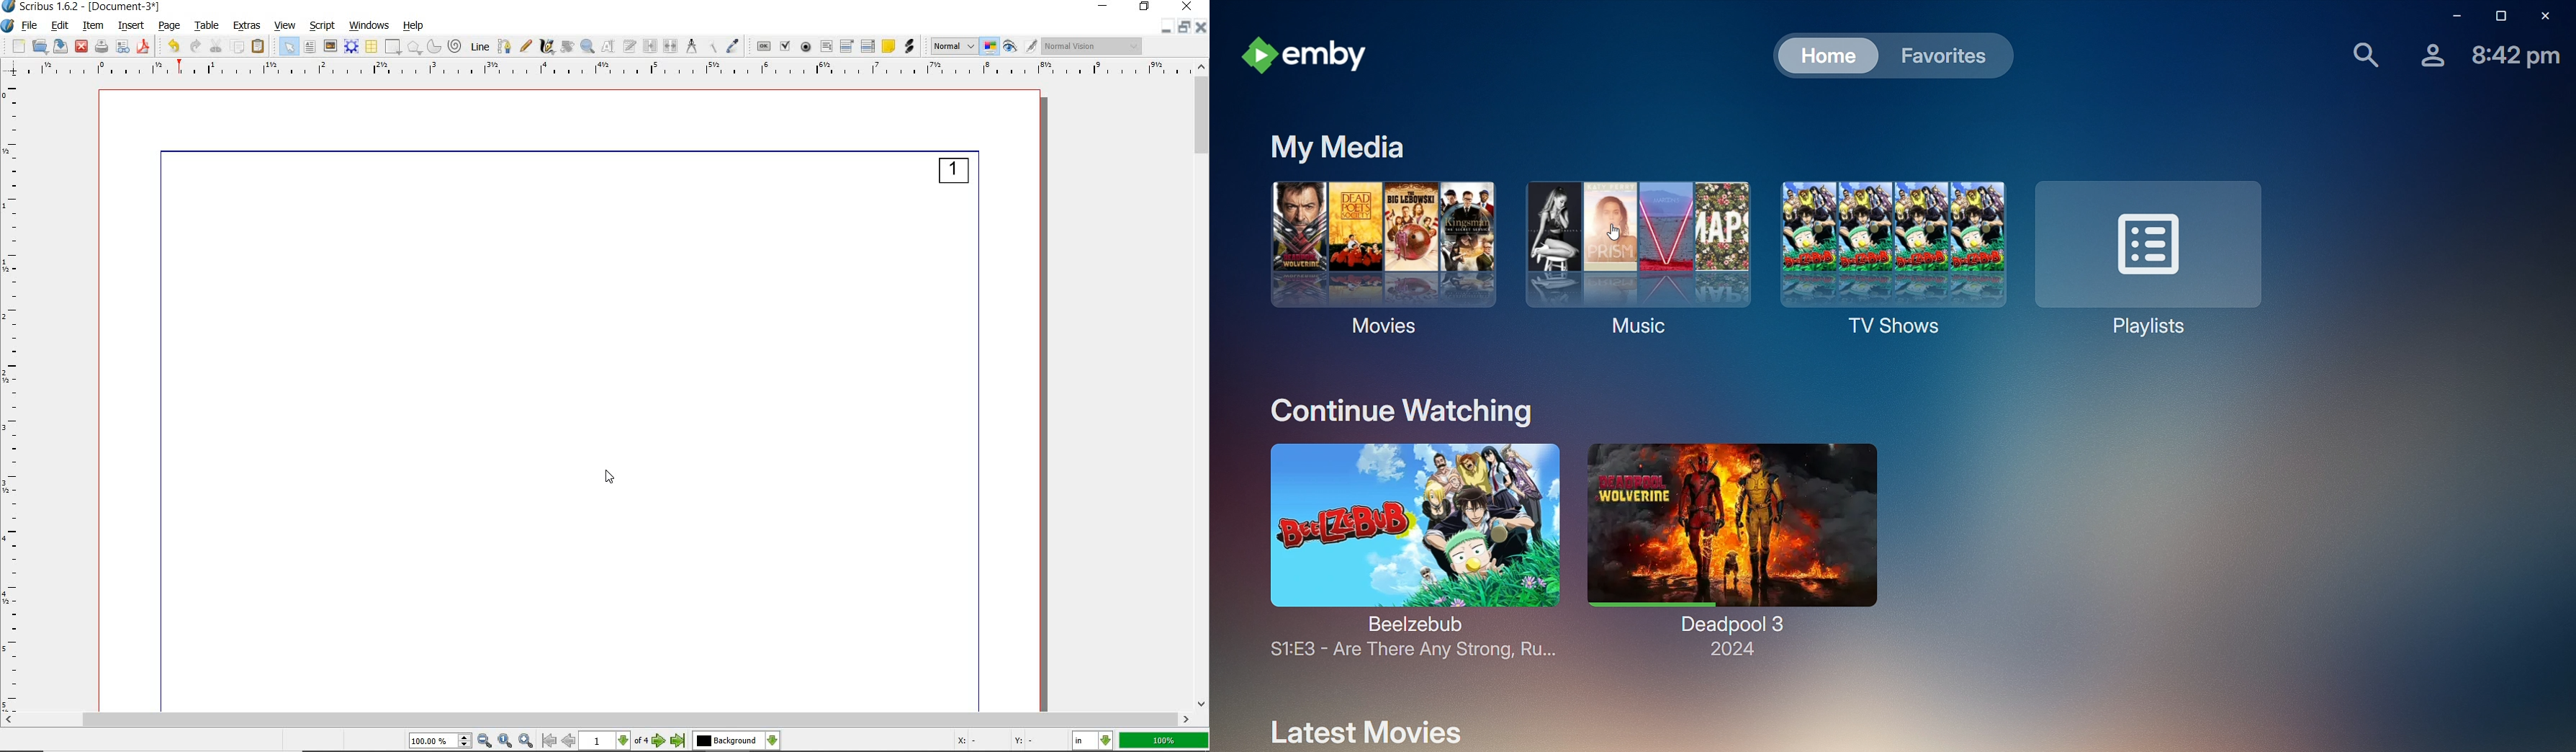 The width and height of the screenshot is (2576, 756). Describe the element at coordinates (989, 47) in the screenshot. I see `toggle color management` at that location.